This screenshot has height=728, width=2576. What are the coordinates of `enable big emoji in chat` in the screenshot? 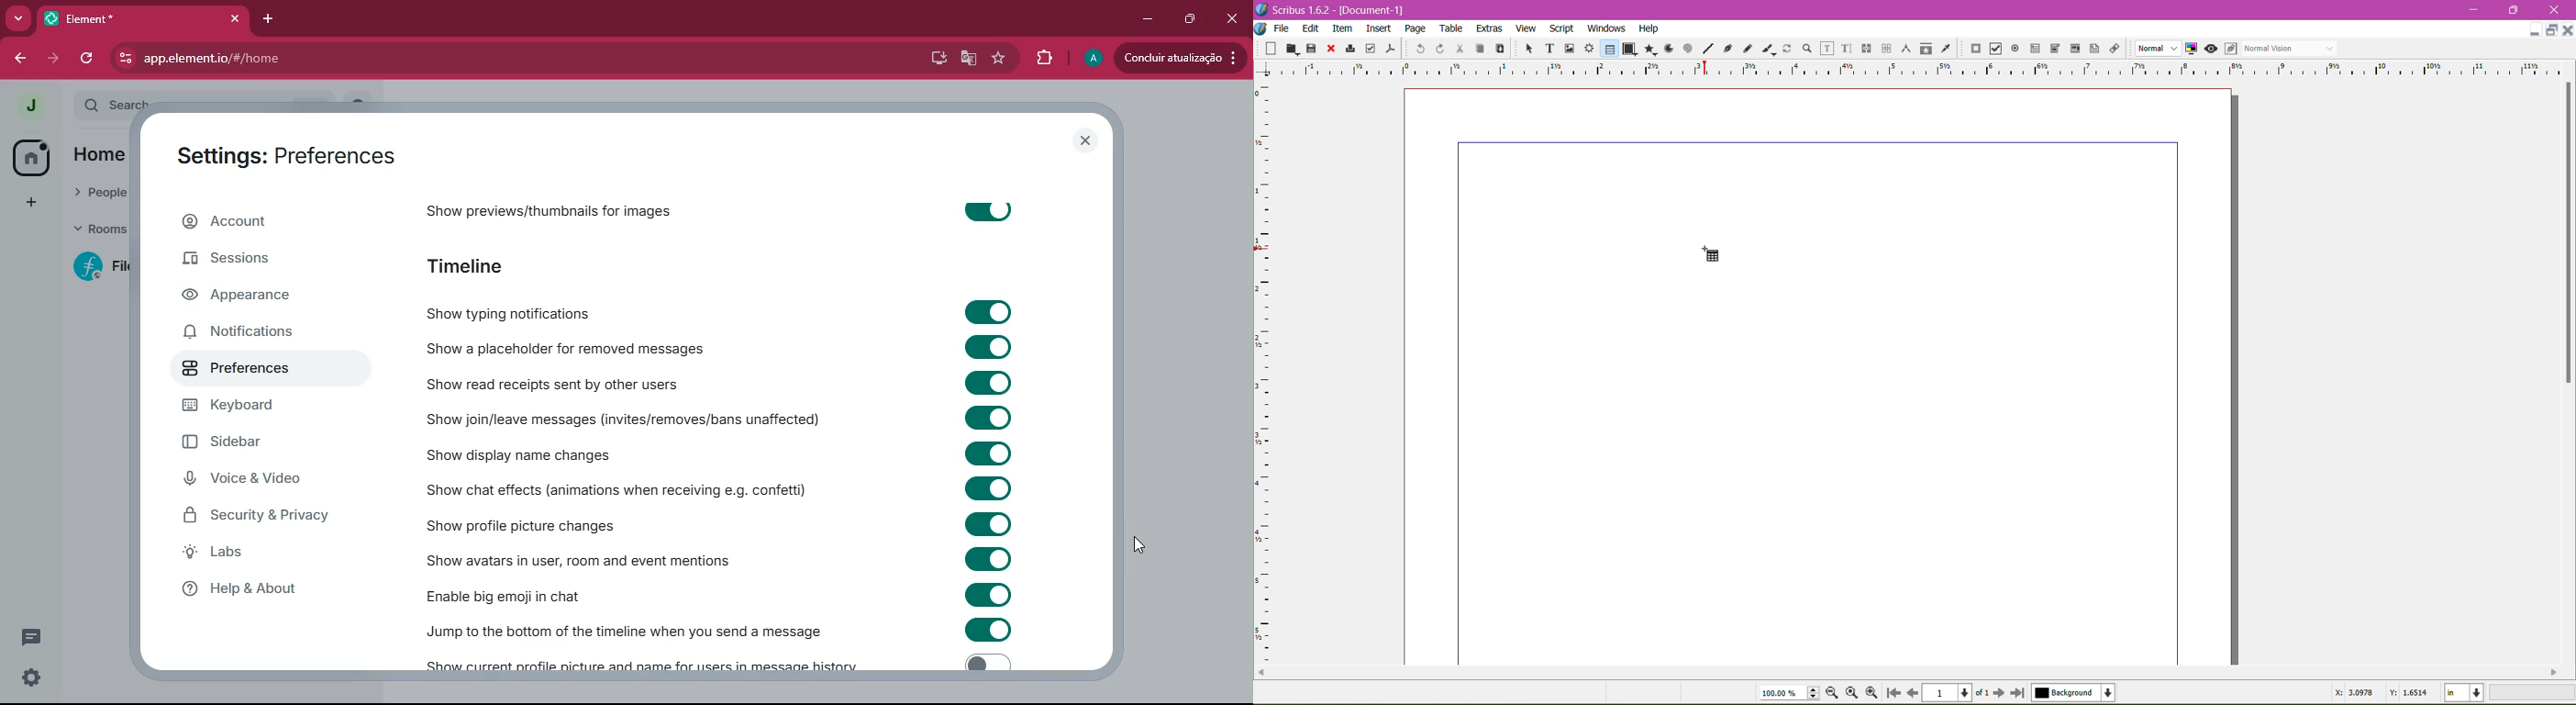 It's located at (518, 592).